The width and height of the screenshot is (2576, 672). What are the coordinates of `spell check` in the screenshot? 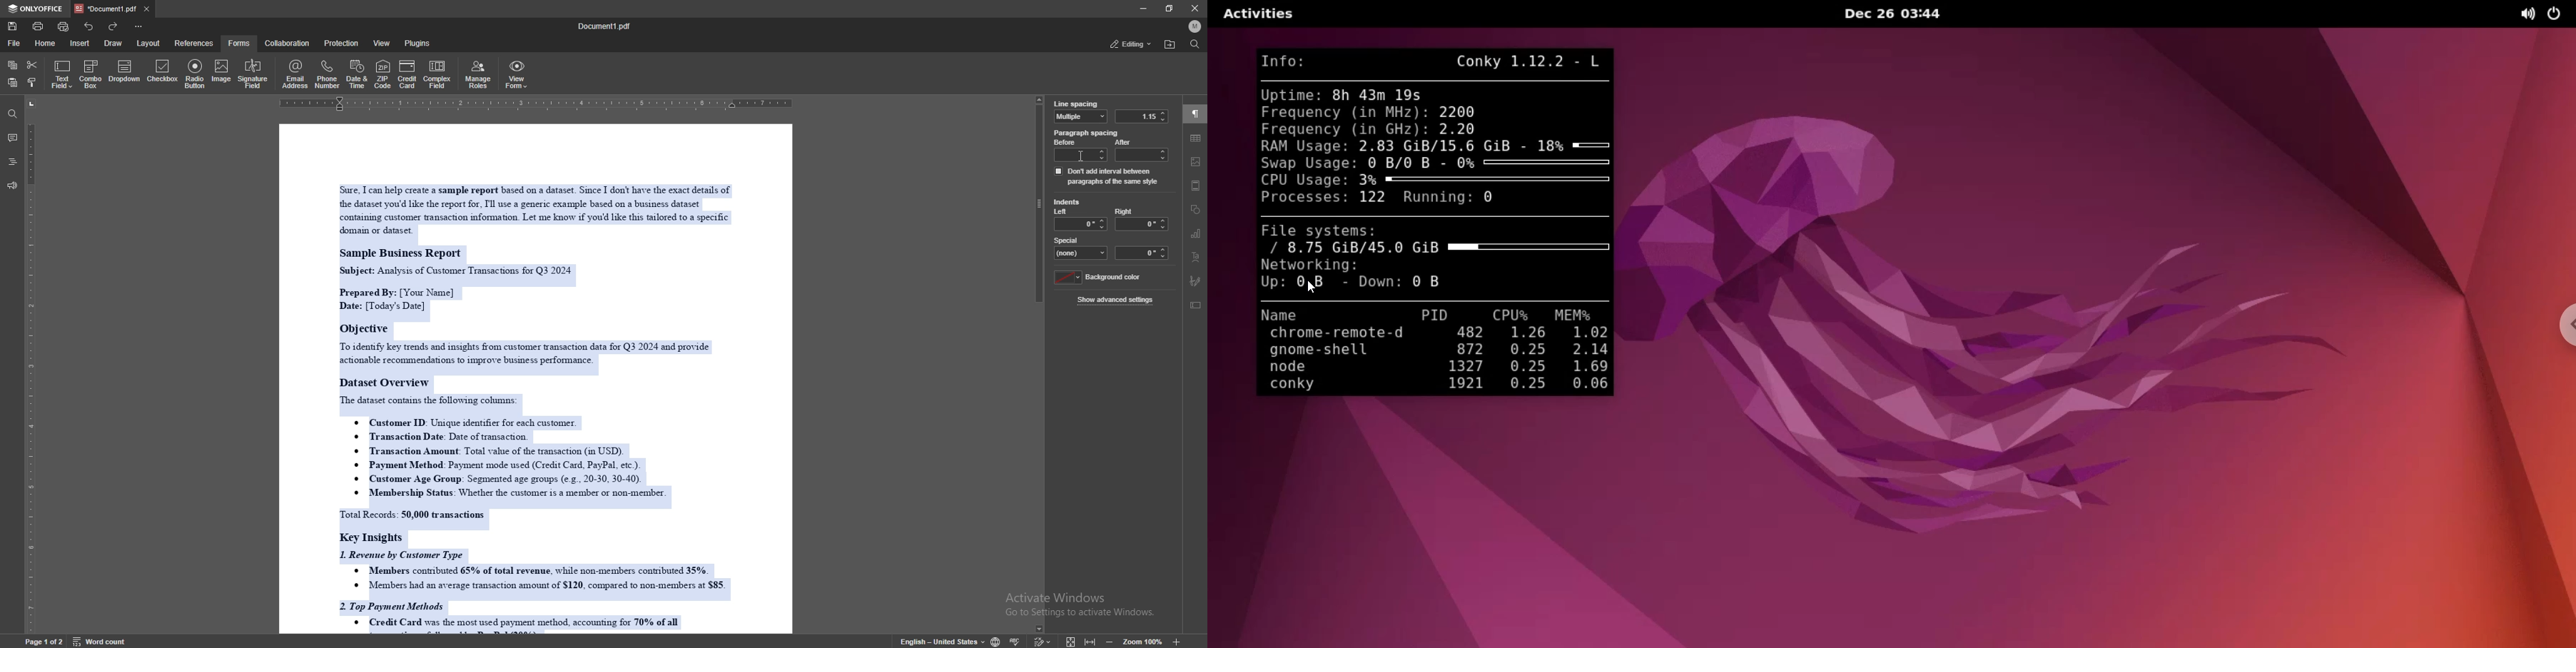 It's located at (1017, 640).